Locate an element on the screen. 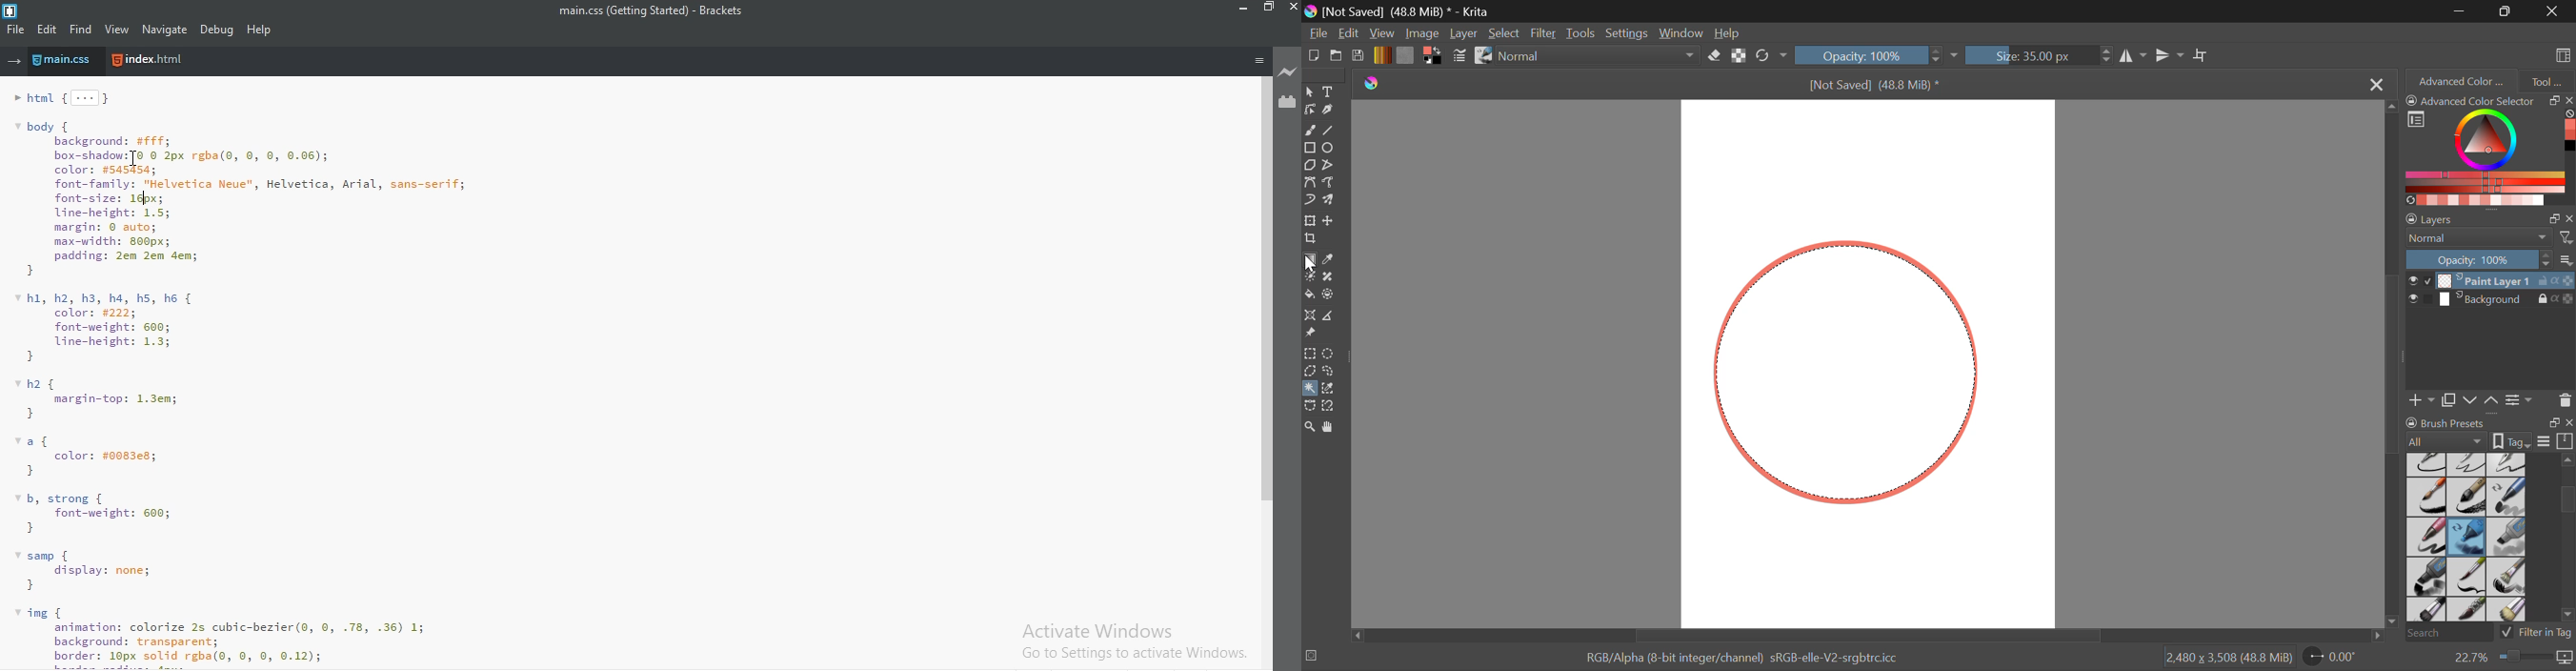 Image resolution: width=2576 pixels, height=672 pixels. Assistant Tool is located at coordinates (1311, 317).